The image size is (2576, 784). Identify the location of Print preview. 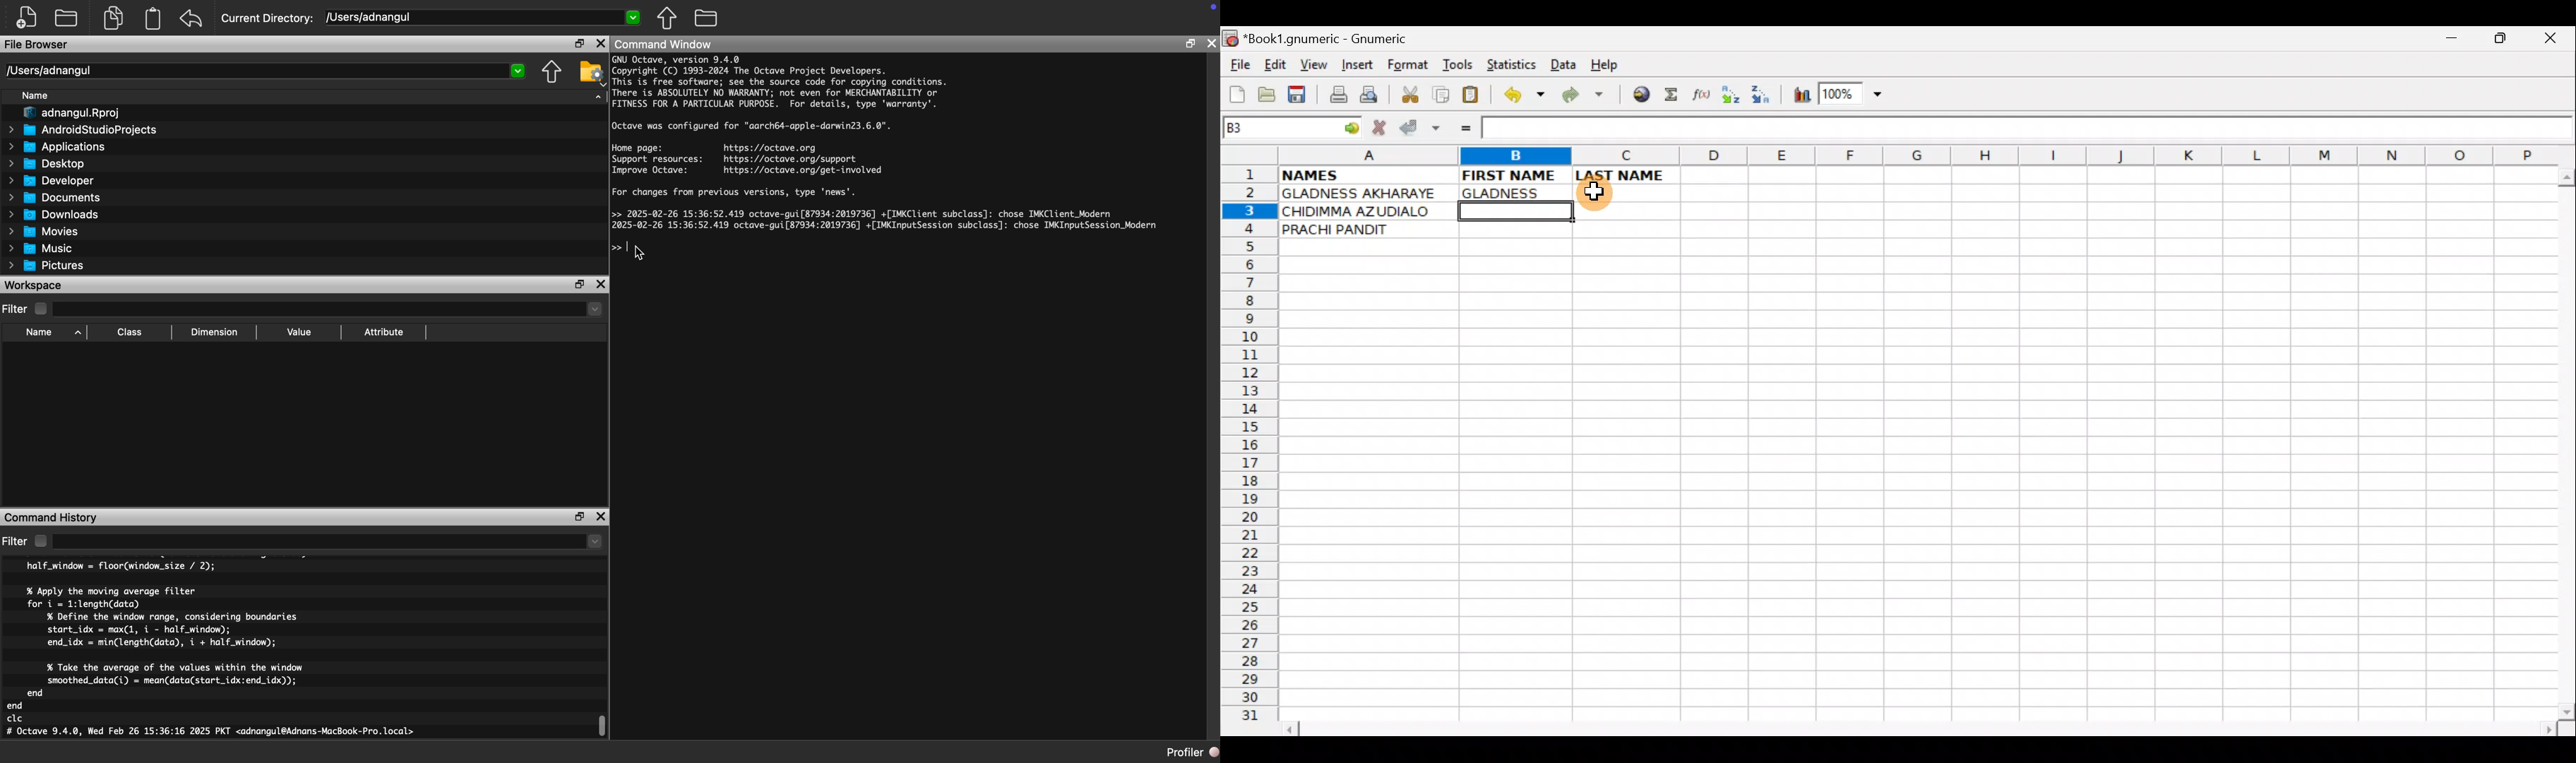
(1369, 97).